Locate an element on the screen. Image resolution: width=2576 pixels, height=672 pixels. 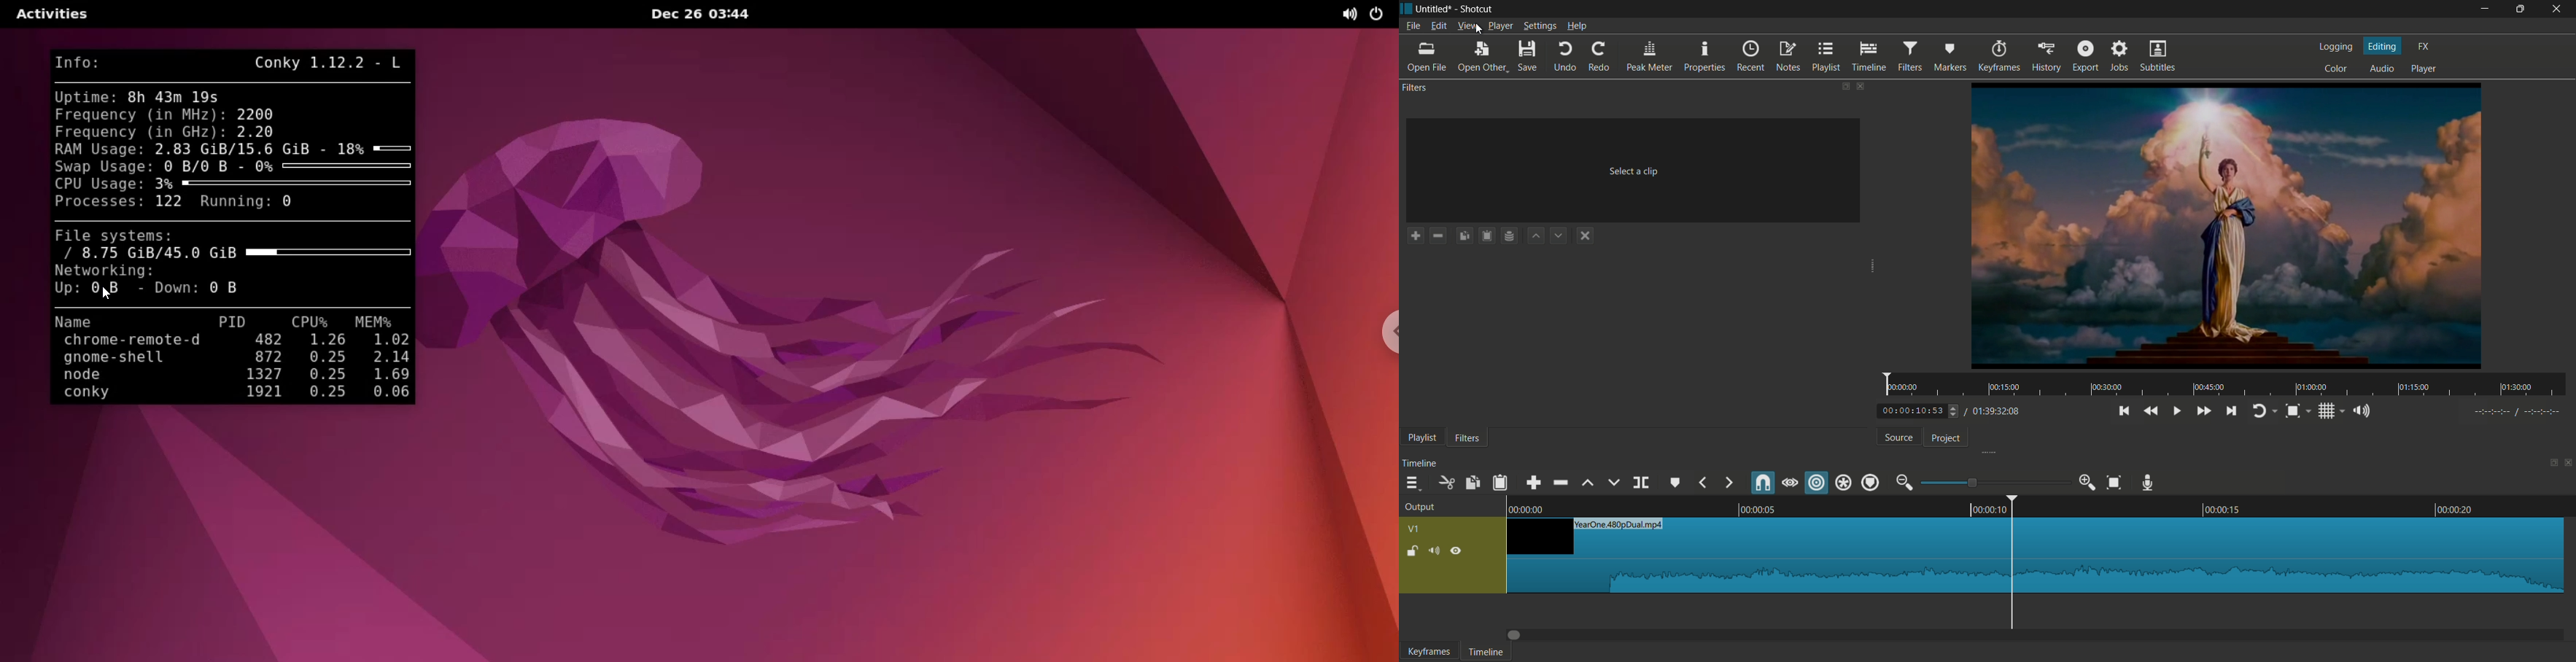
previous marker is located at coordinates (1704, 483).